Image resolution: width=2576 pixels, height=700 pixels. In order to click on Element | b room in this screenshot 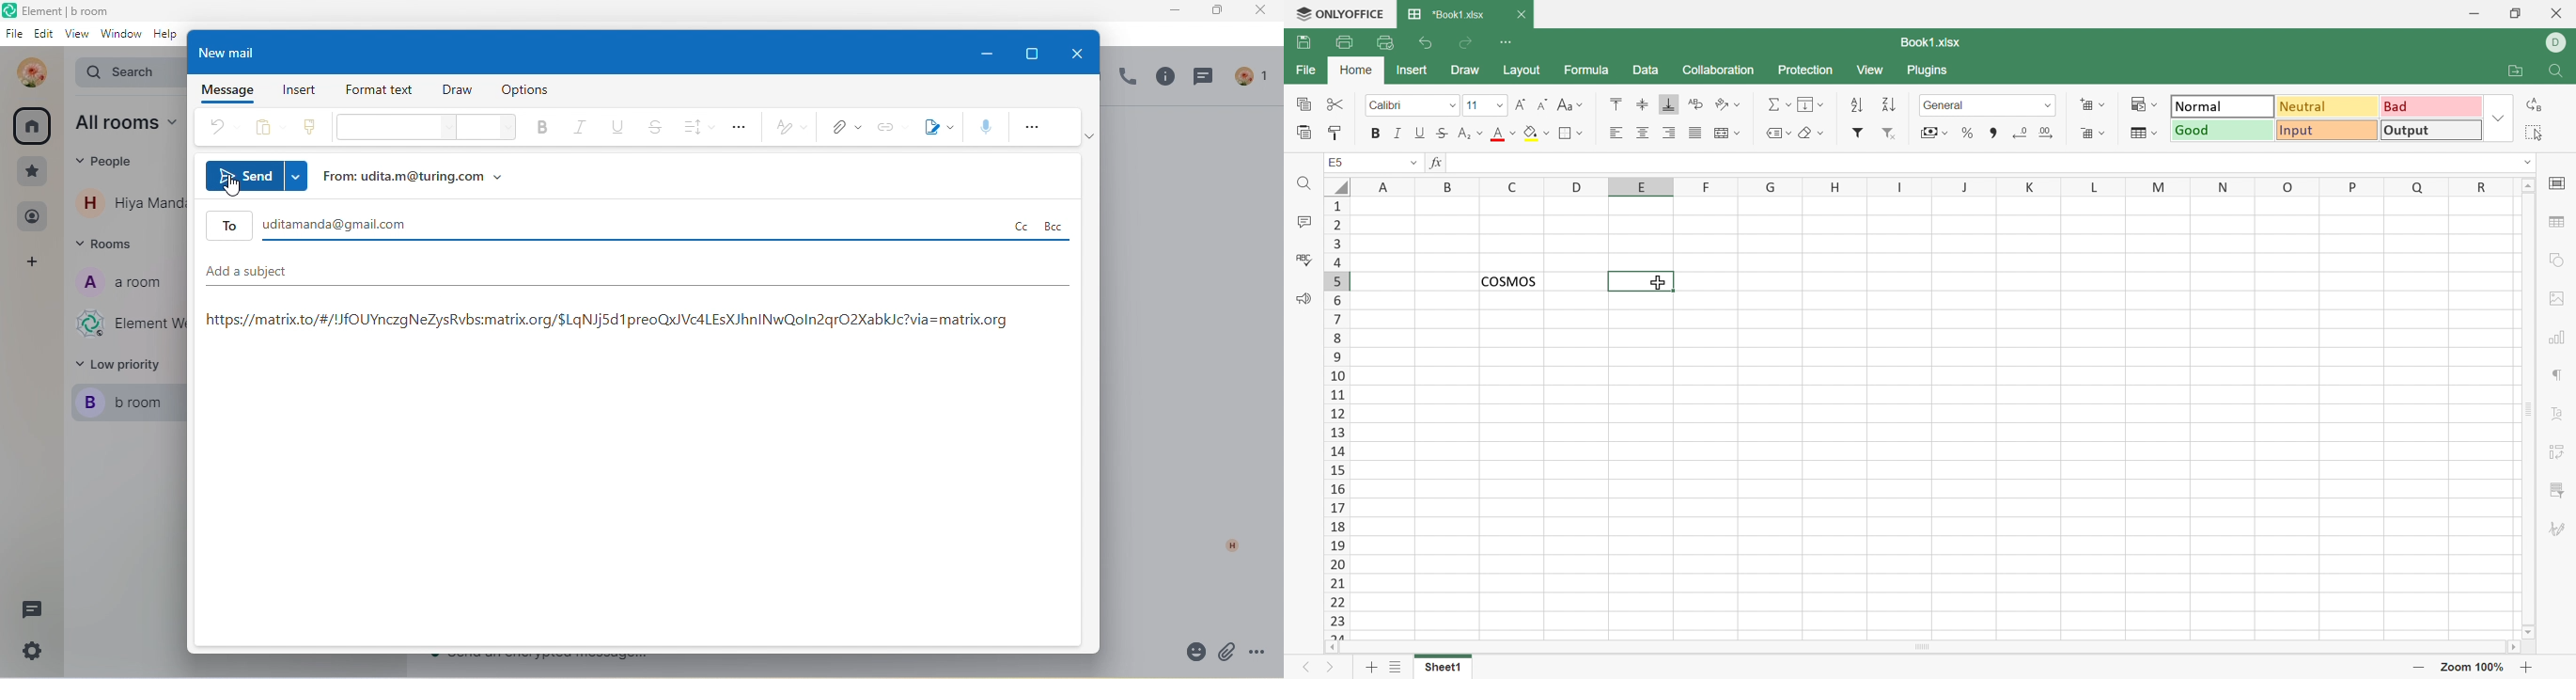, I will do `click(77, 10)`.